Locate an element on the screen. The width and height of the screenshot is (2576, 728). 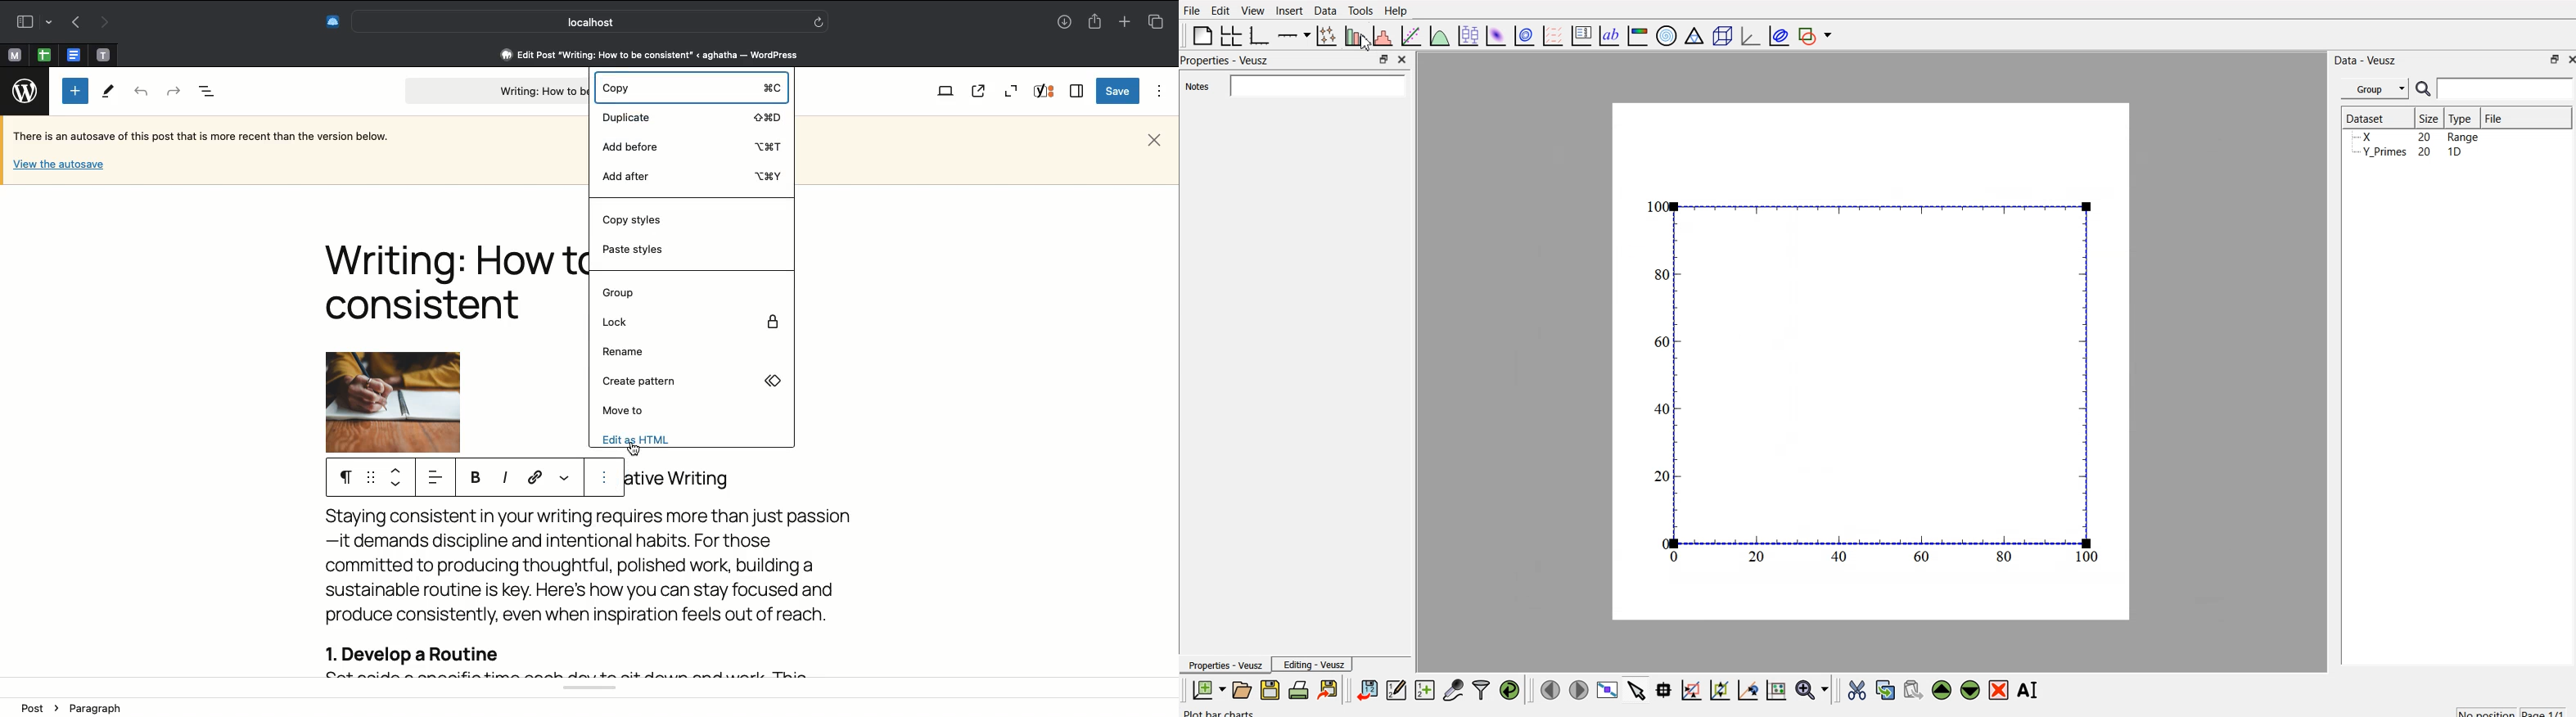
Options is located at coordinates (1156, 91).